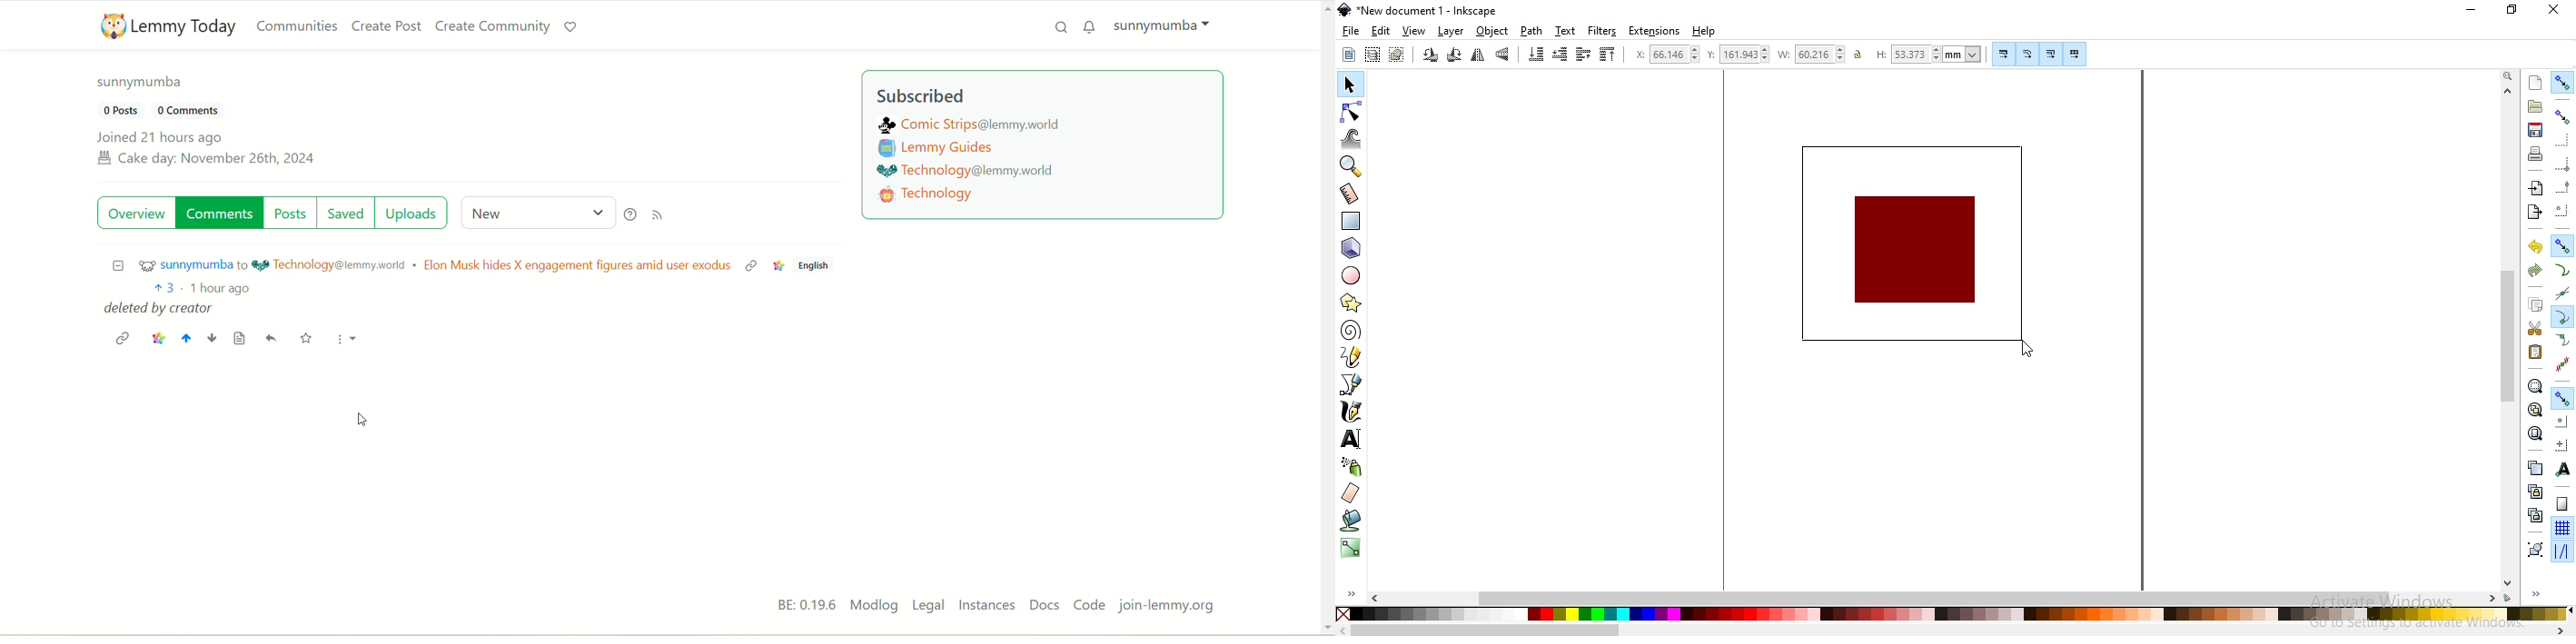  Describe the element at coordinates (1878, 55) in the screenshot. I see `height of selection` at that location.